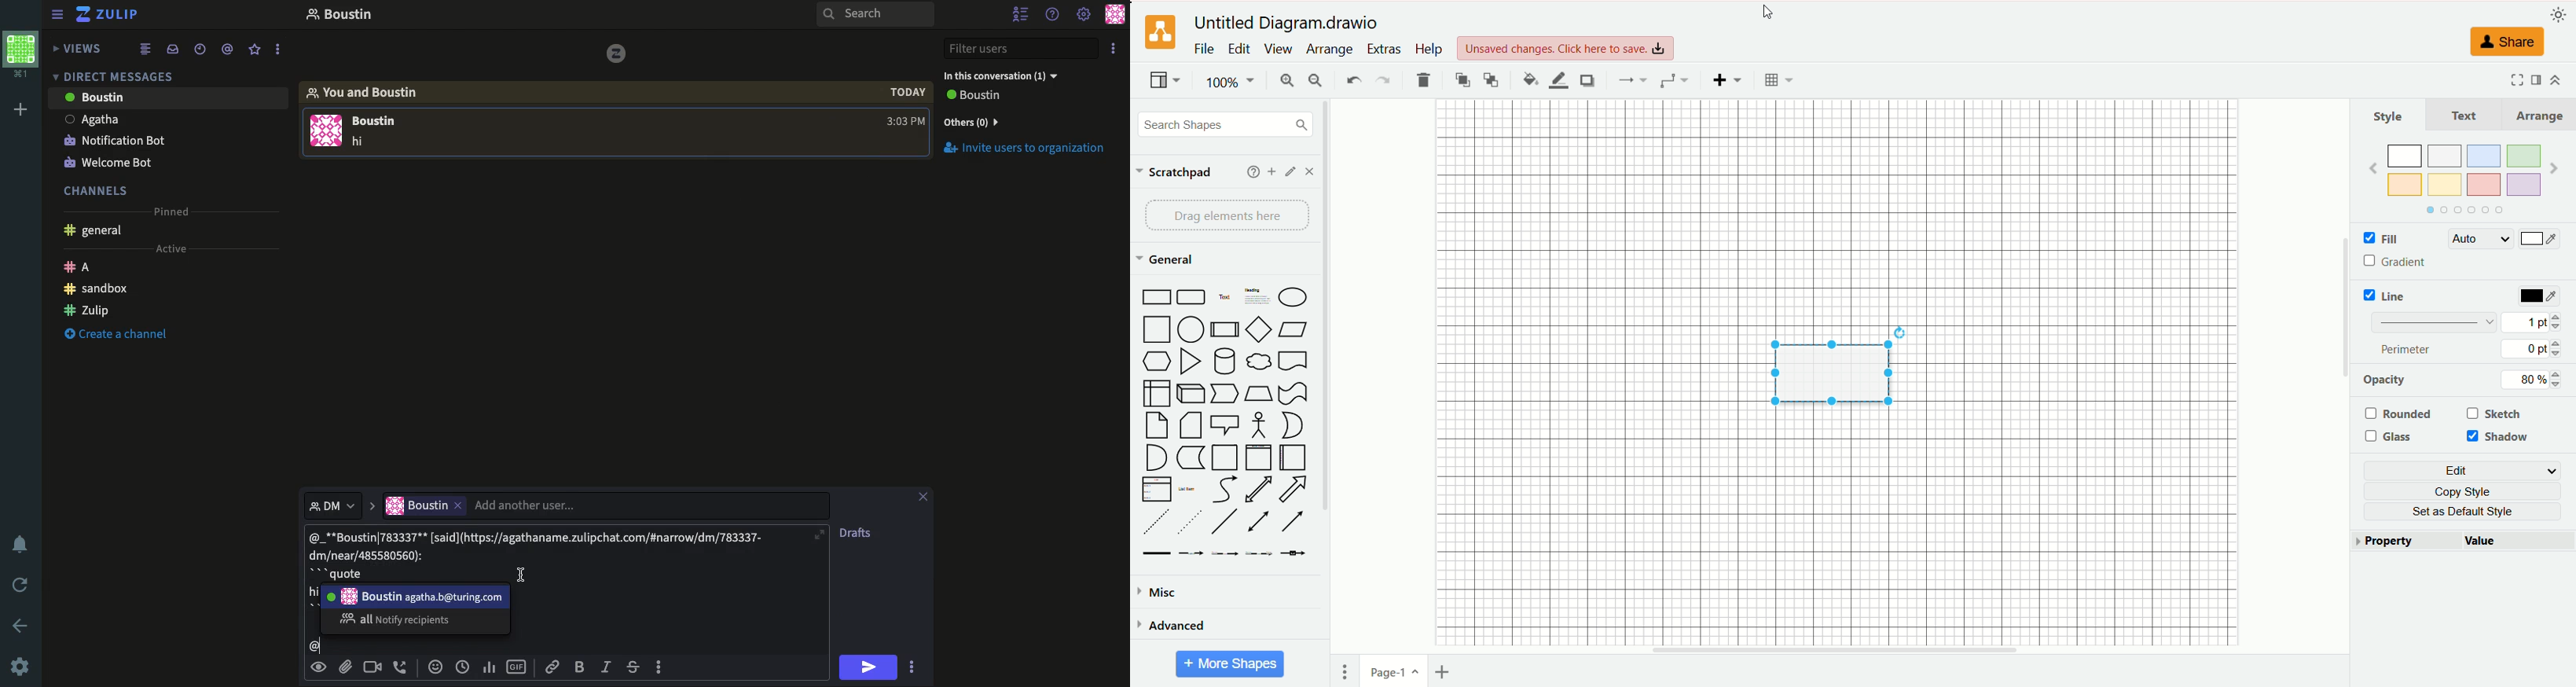 The height and width of the screenshot is (700, 2576). Describe the element at coordinates (487, 666) in the screenshot. I see `Chart` at that location.